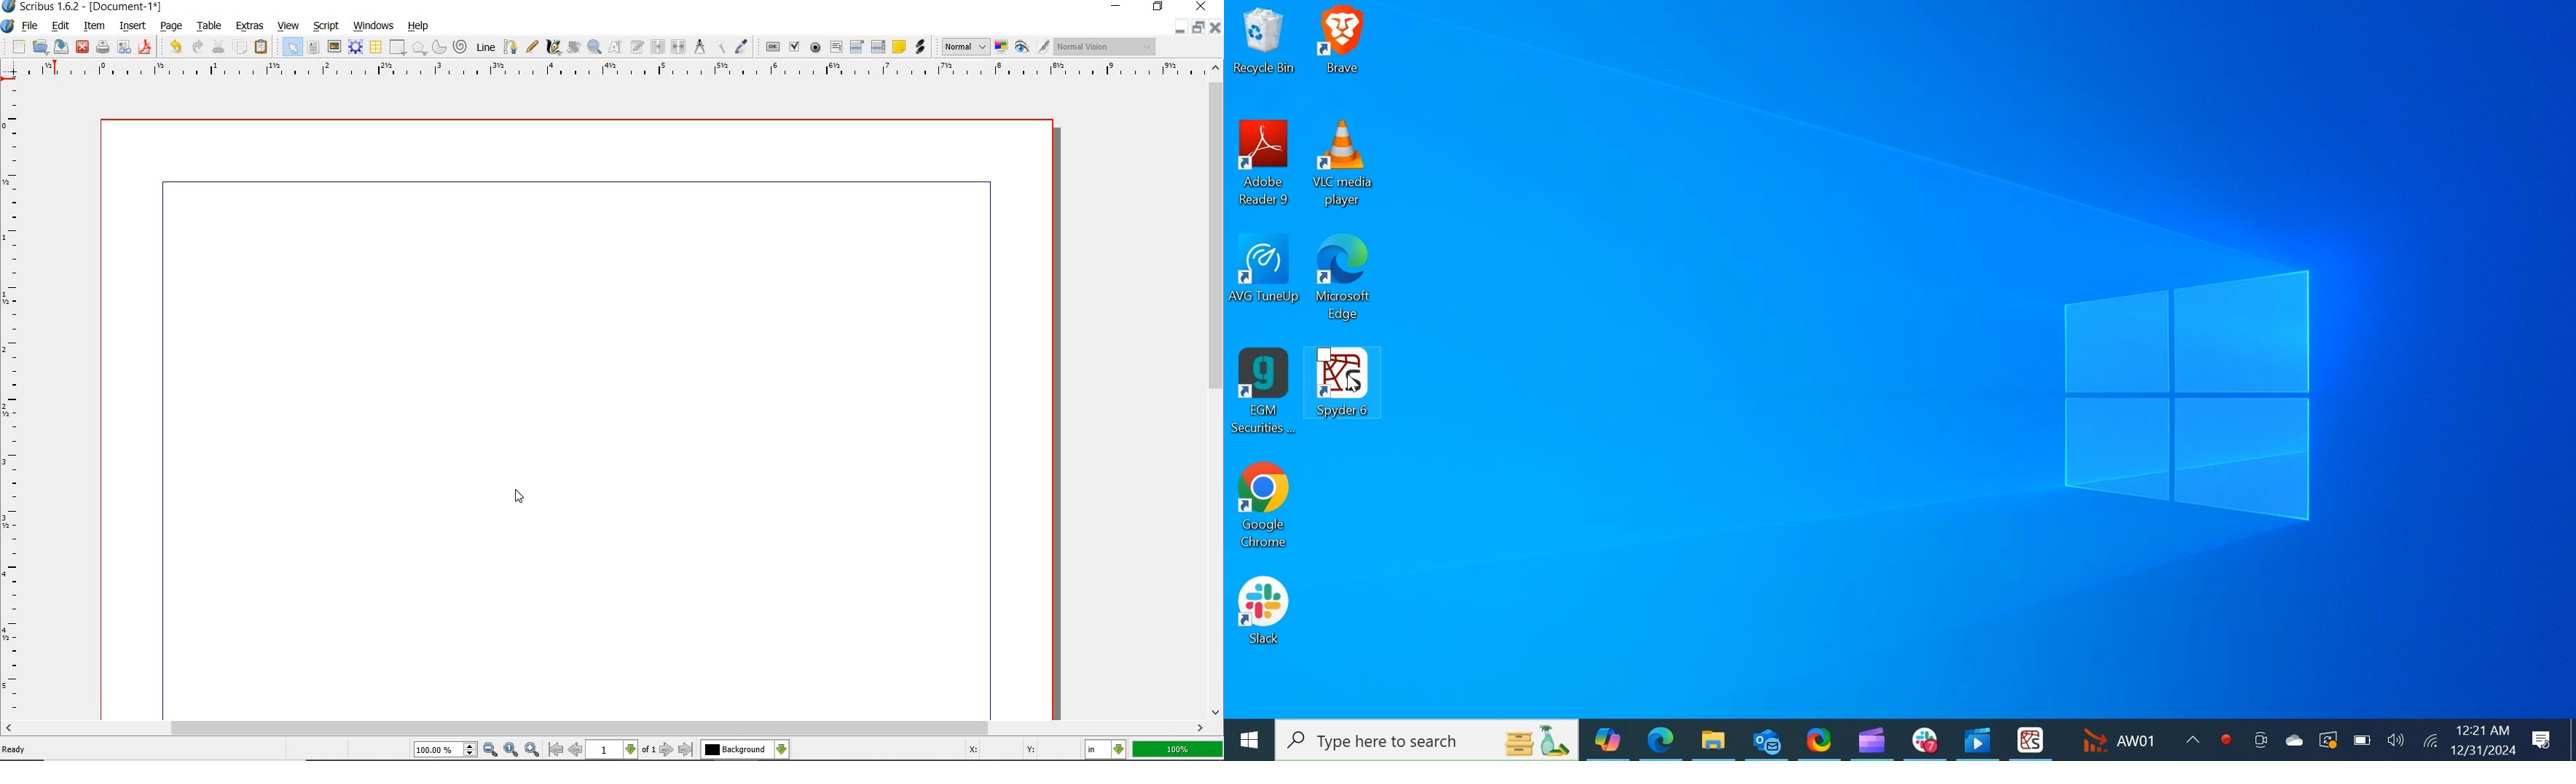  I want to click on copy item properties, so click(722, 46).